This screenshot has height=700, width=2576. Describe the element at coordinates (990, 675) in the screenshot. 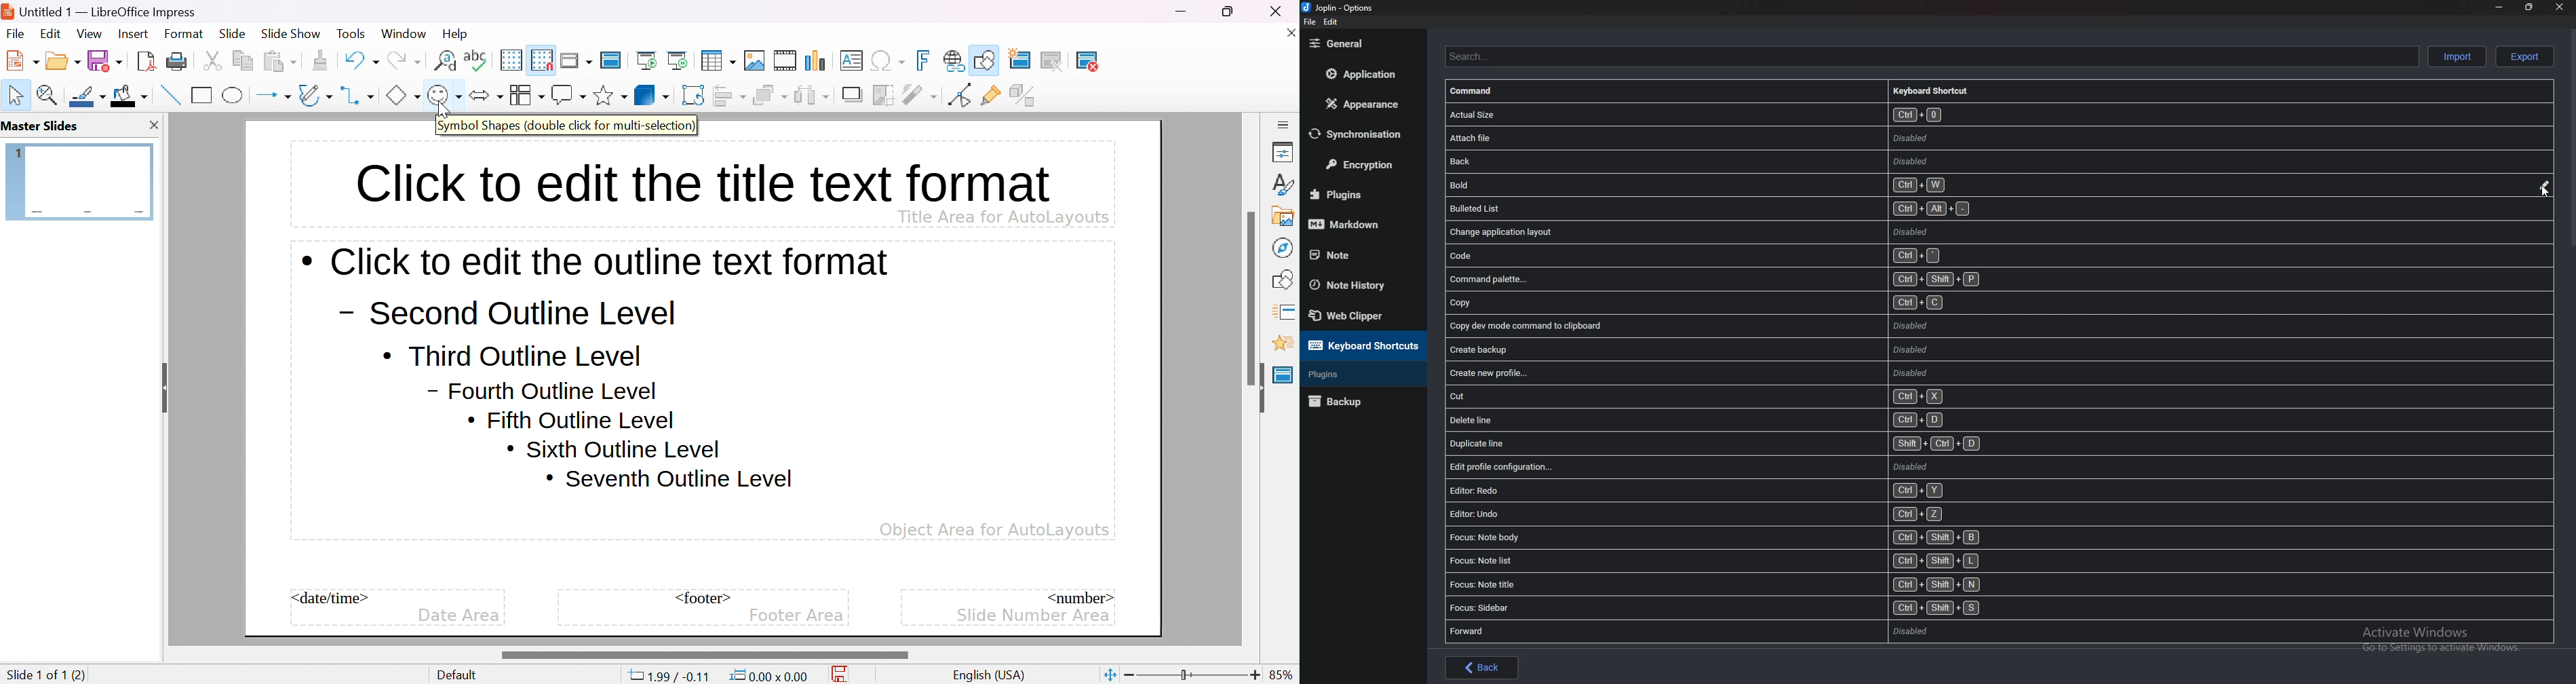

I see `english(USA)` at that location.